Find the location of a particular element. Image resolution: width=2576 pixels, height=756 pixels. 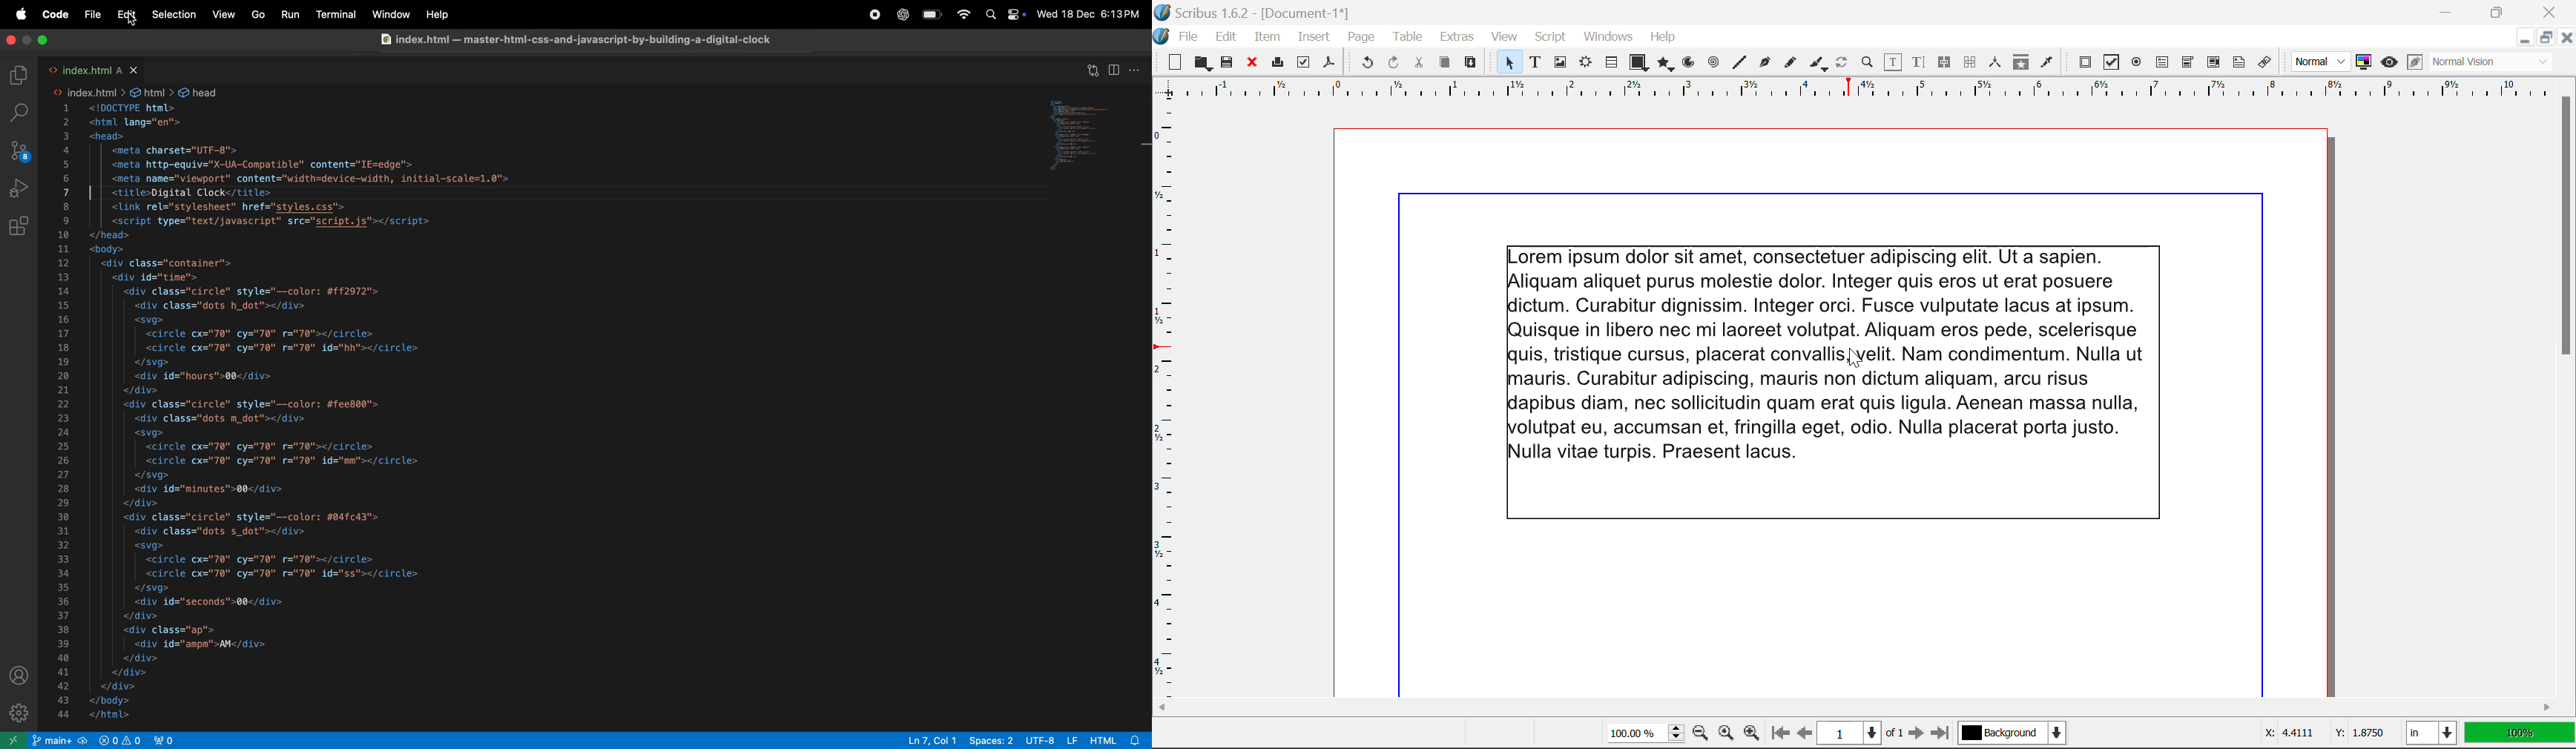

Print is located at coordinates (1277, 62).